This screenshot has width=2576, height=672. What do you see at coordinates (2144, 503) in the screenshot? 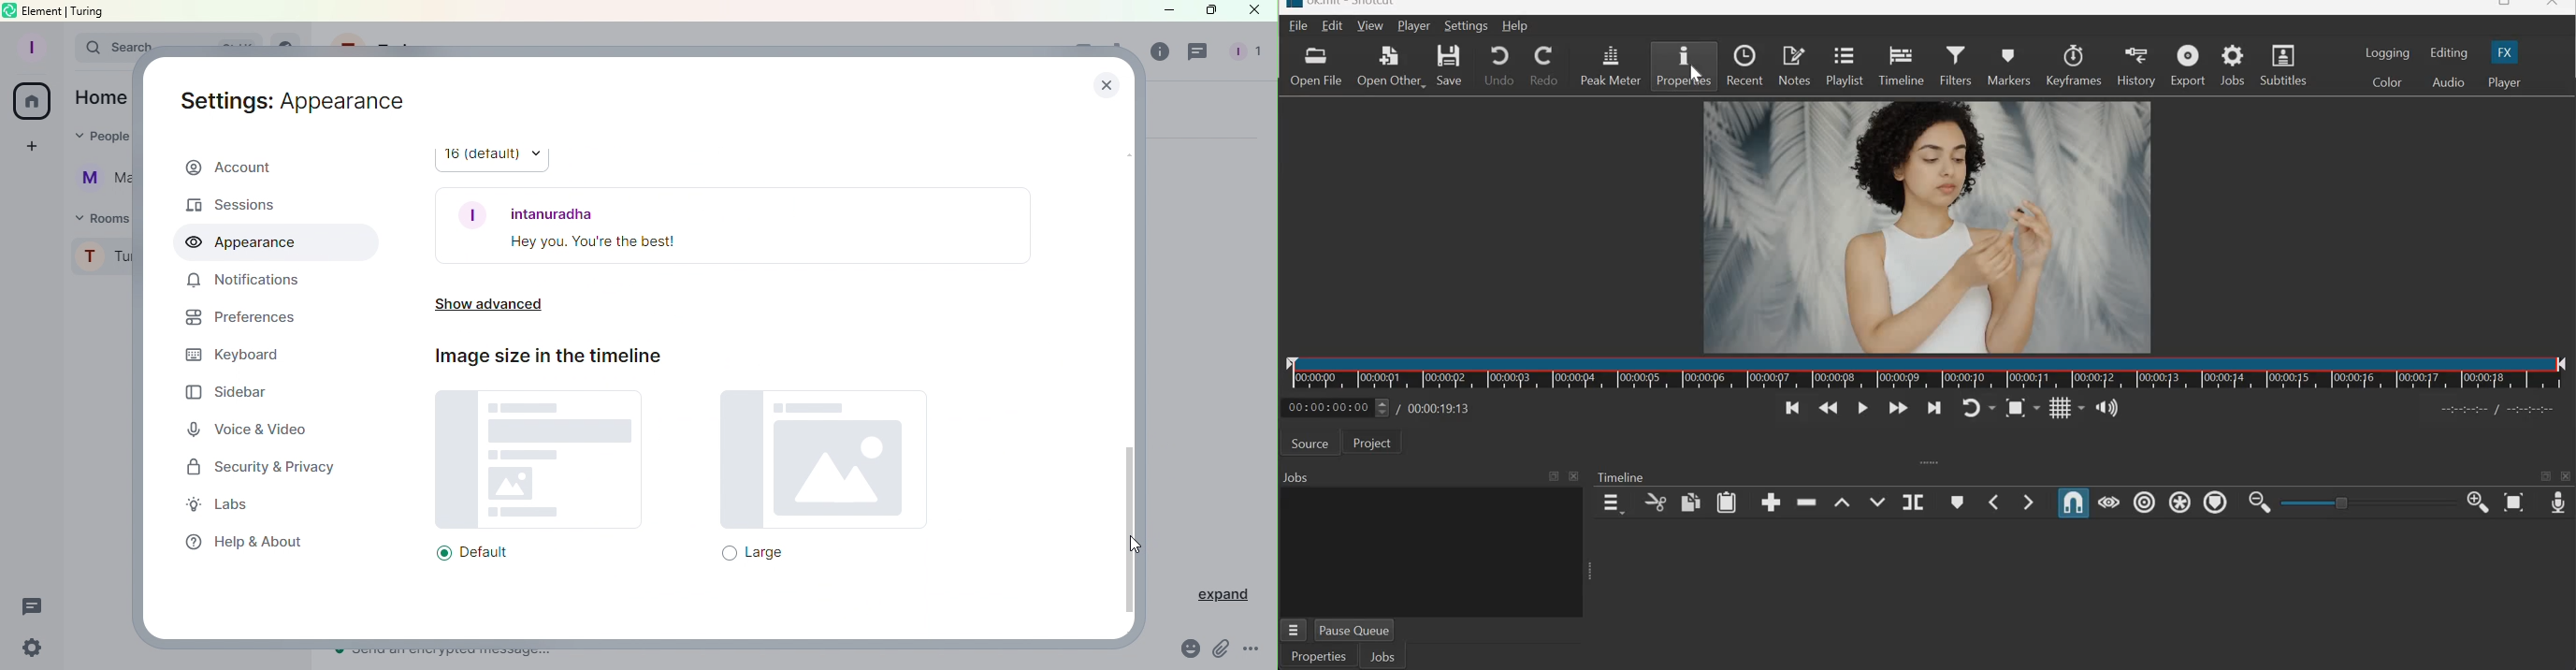
I see `Ripple` at bounding box center [2144, 503].